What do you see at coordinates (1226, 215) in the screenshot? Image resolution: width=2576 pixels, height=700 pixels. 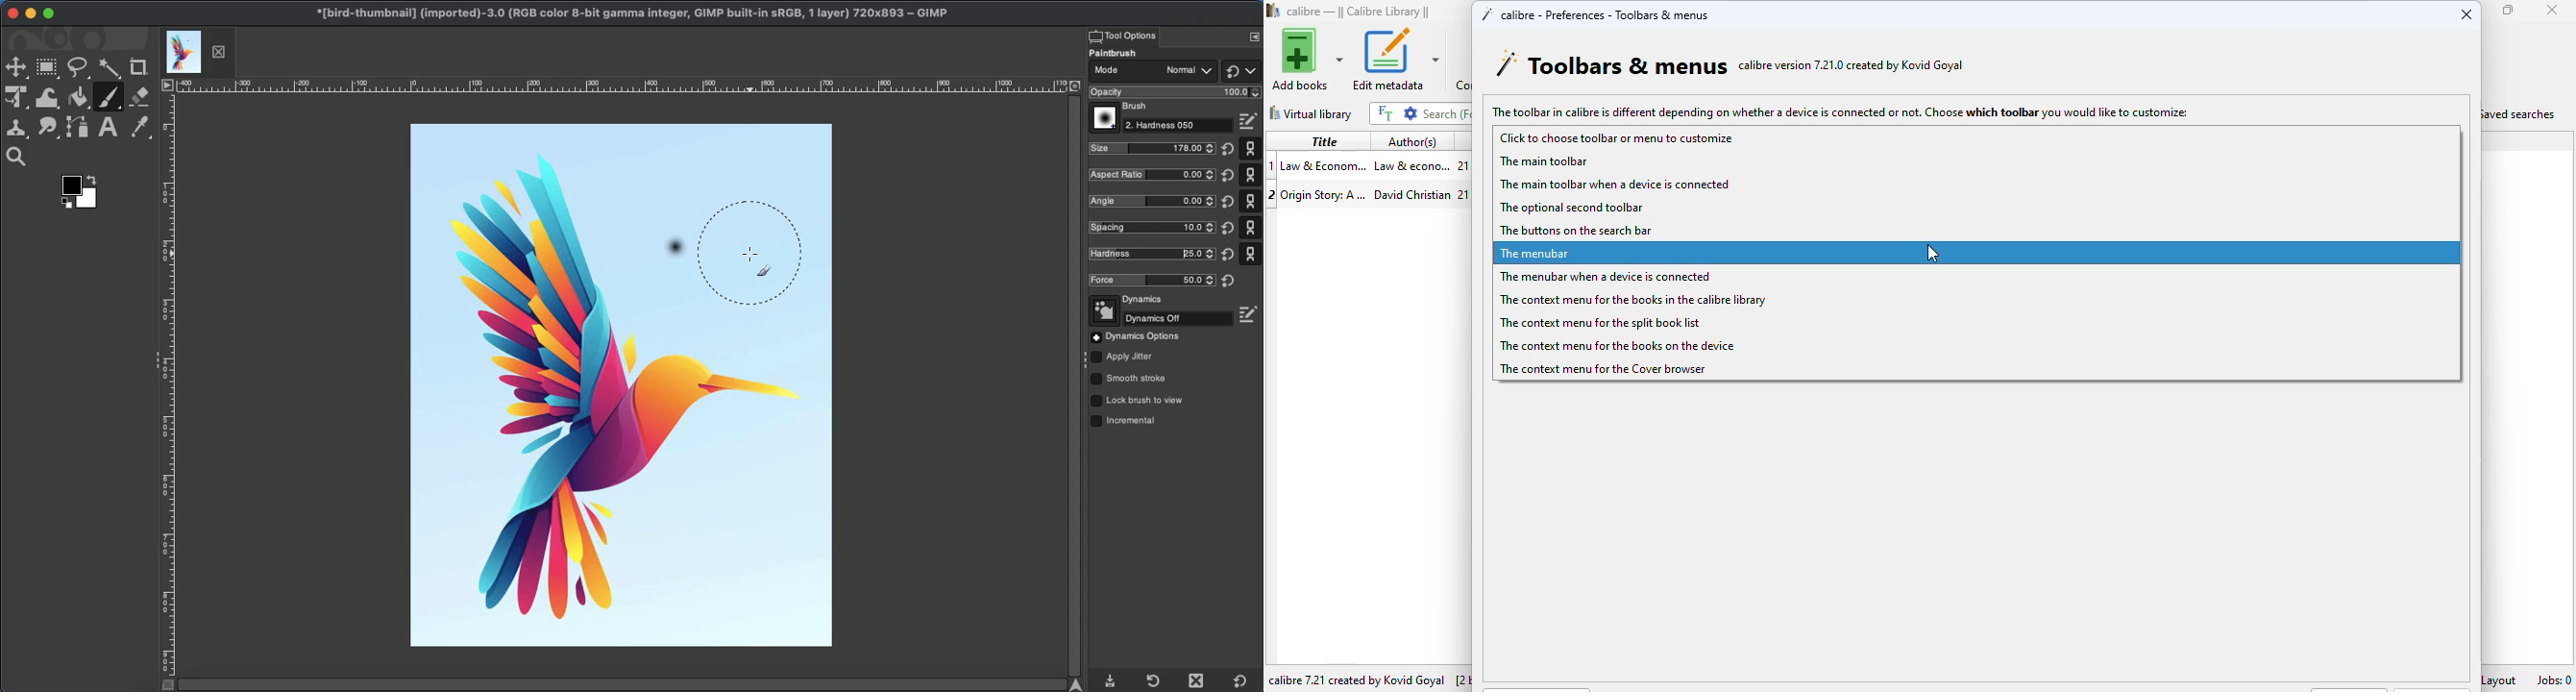 I see `Reset` at bounding box center [1226, 215].